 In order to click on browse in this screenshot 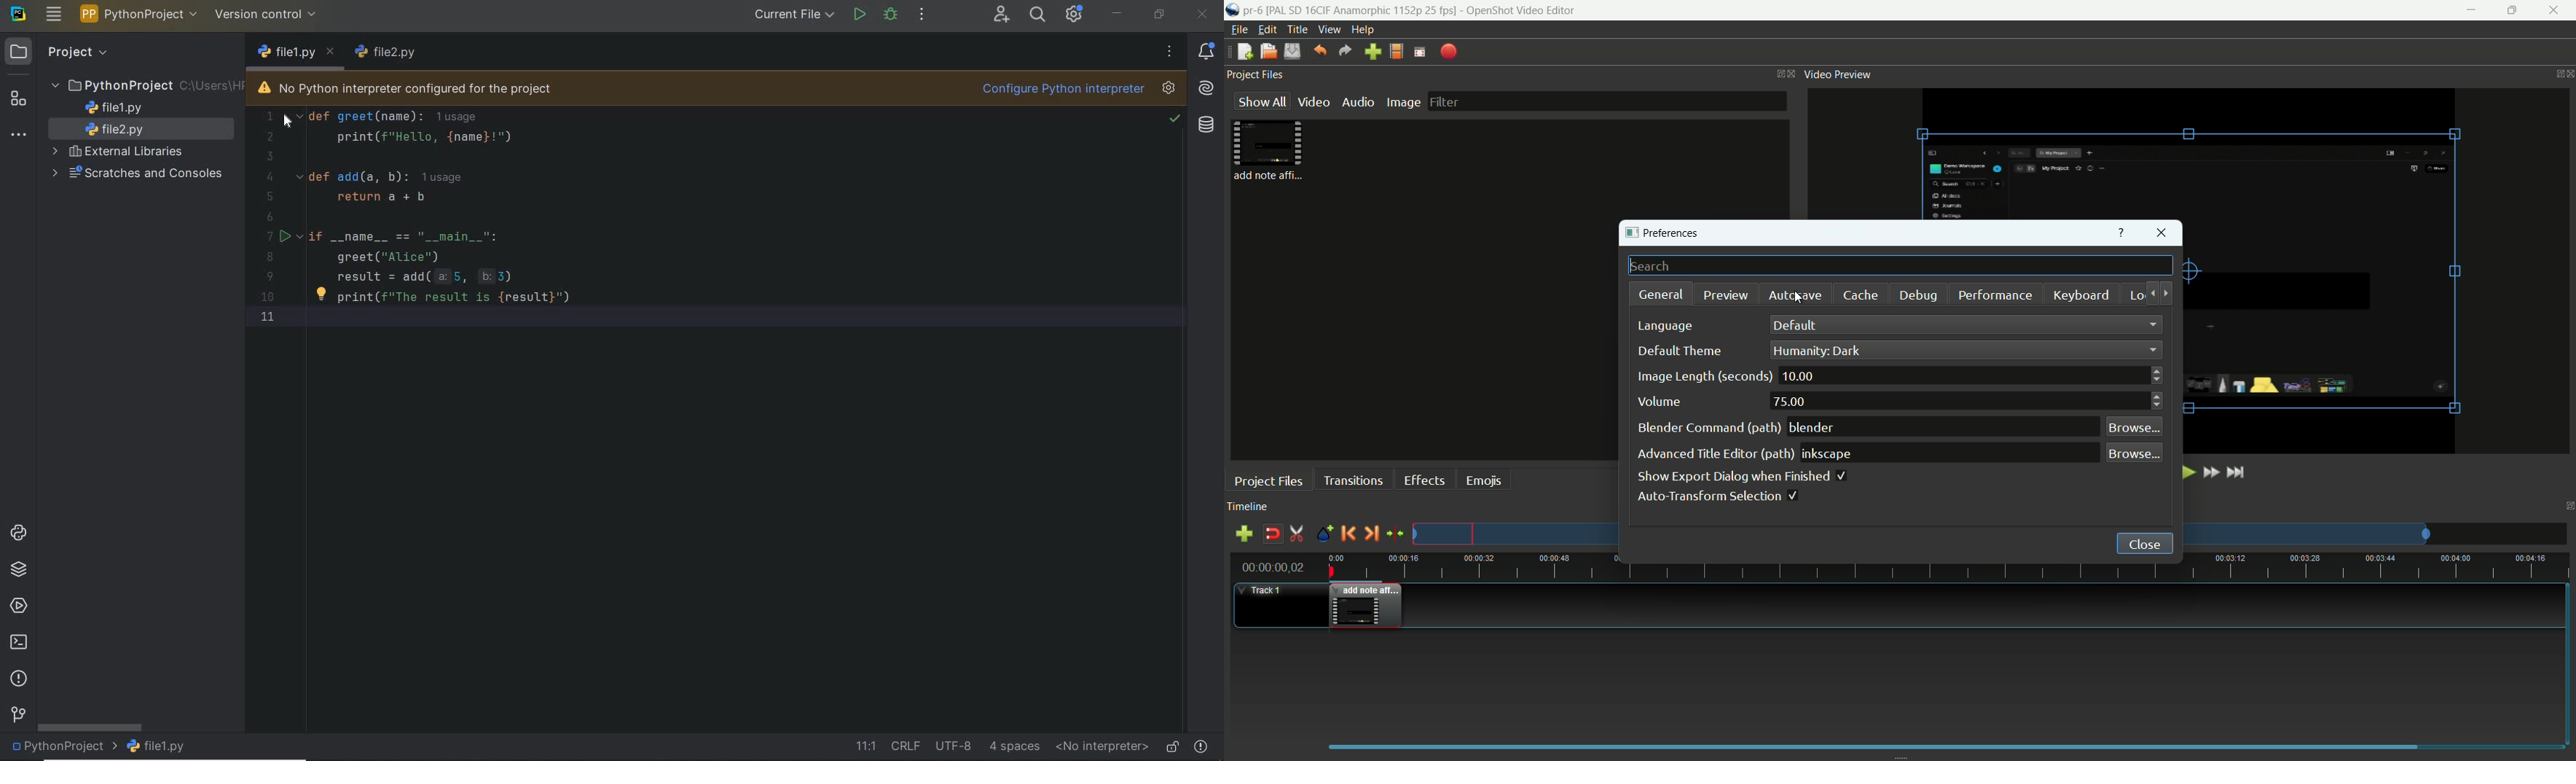, I will do `click(2133, 453)`.